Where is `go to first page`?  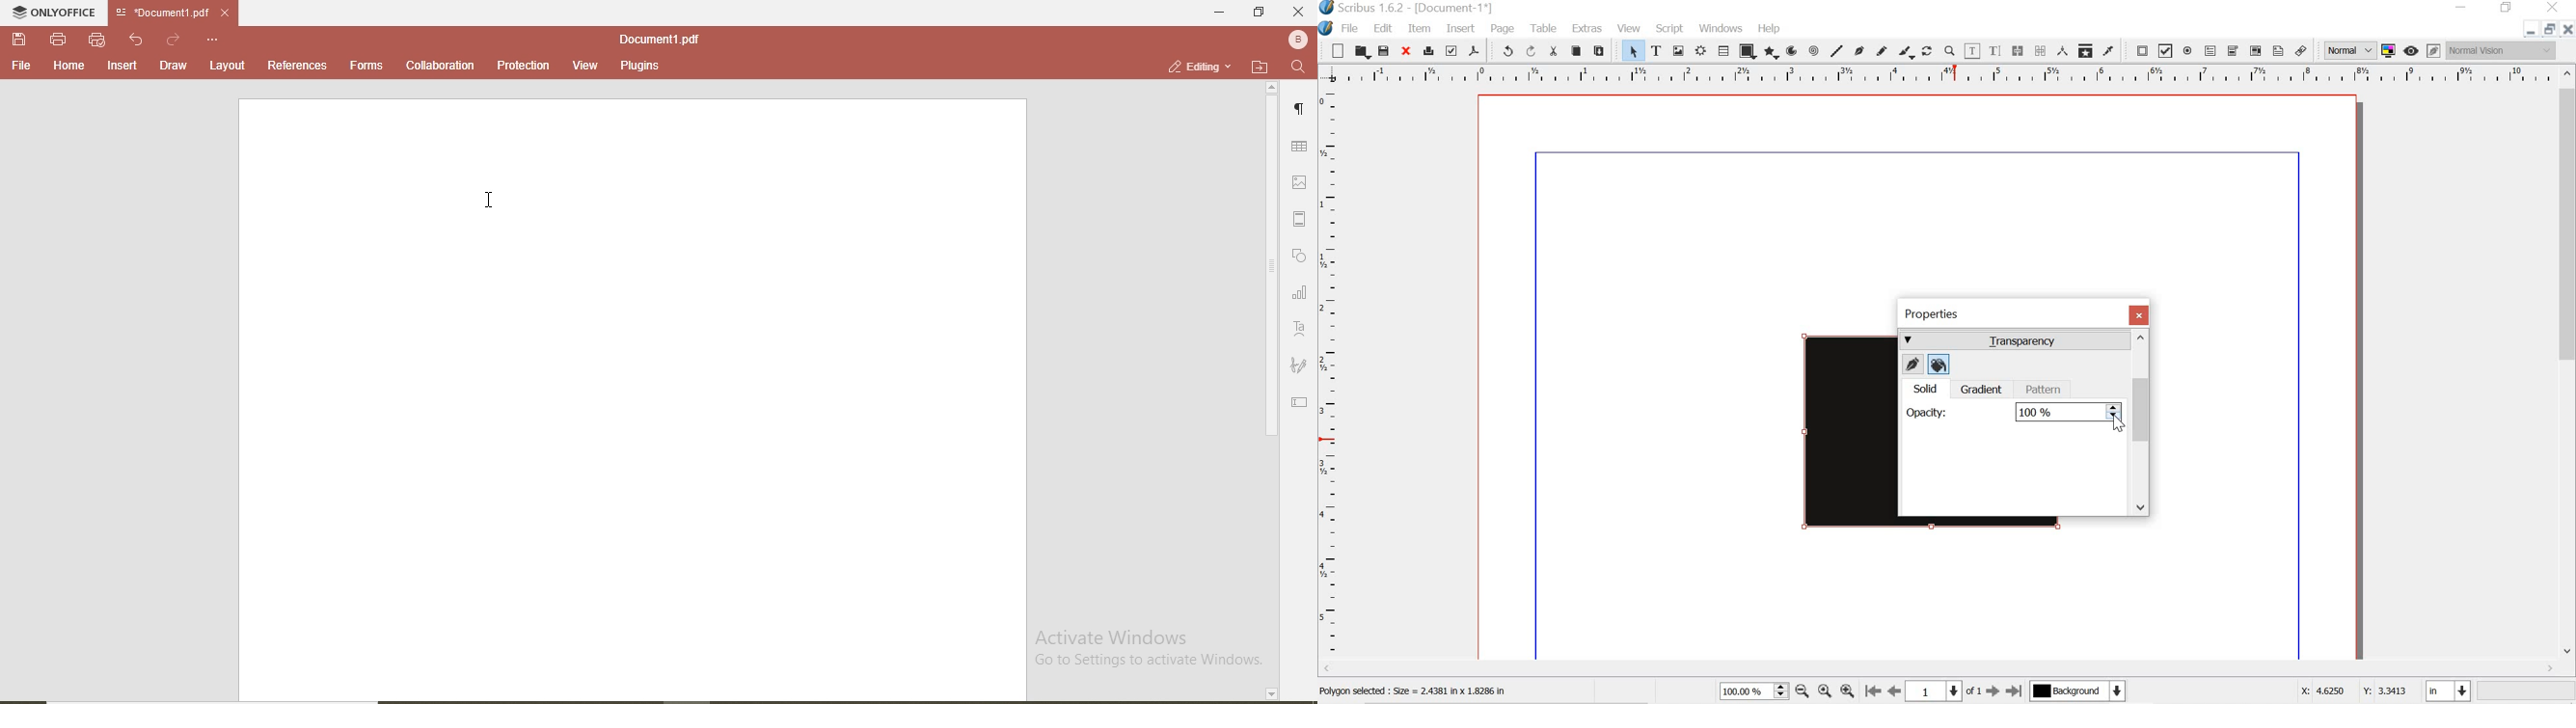 go to first page is located at coordinates (1872, 692).